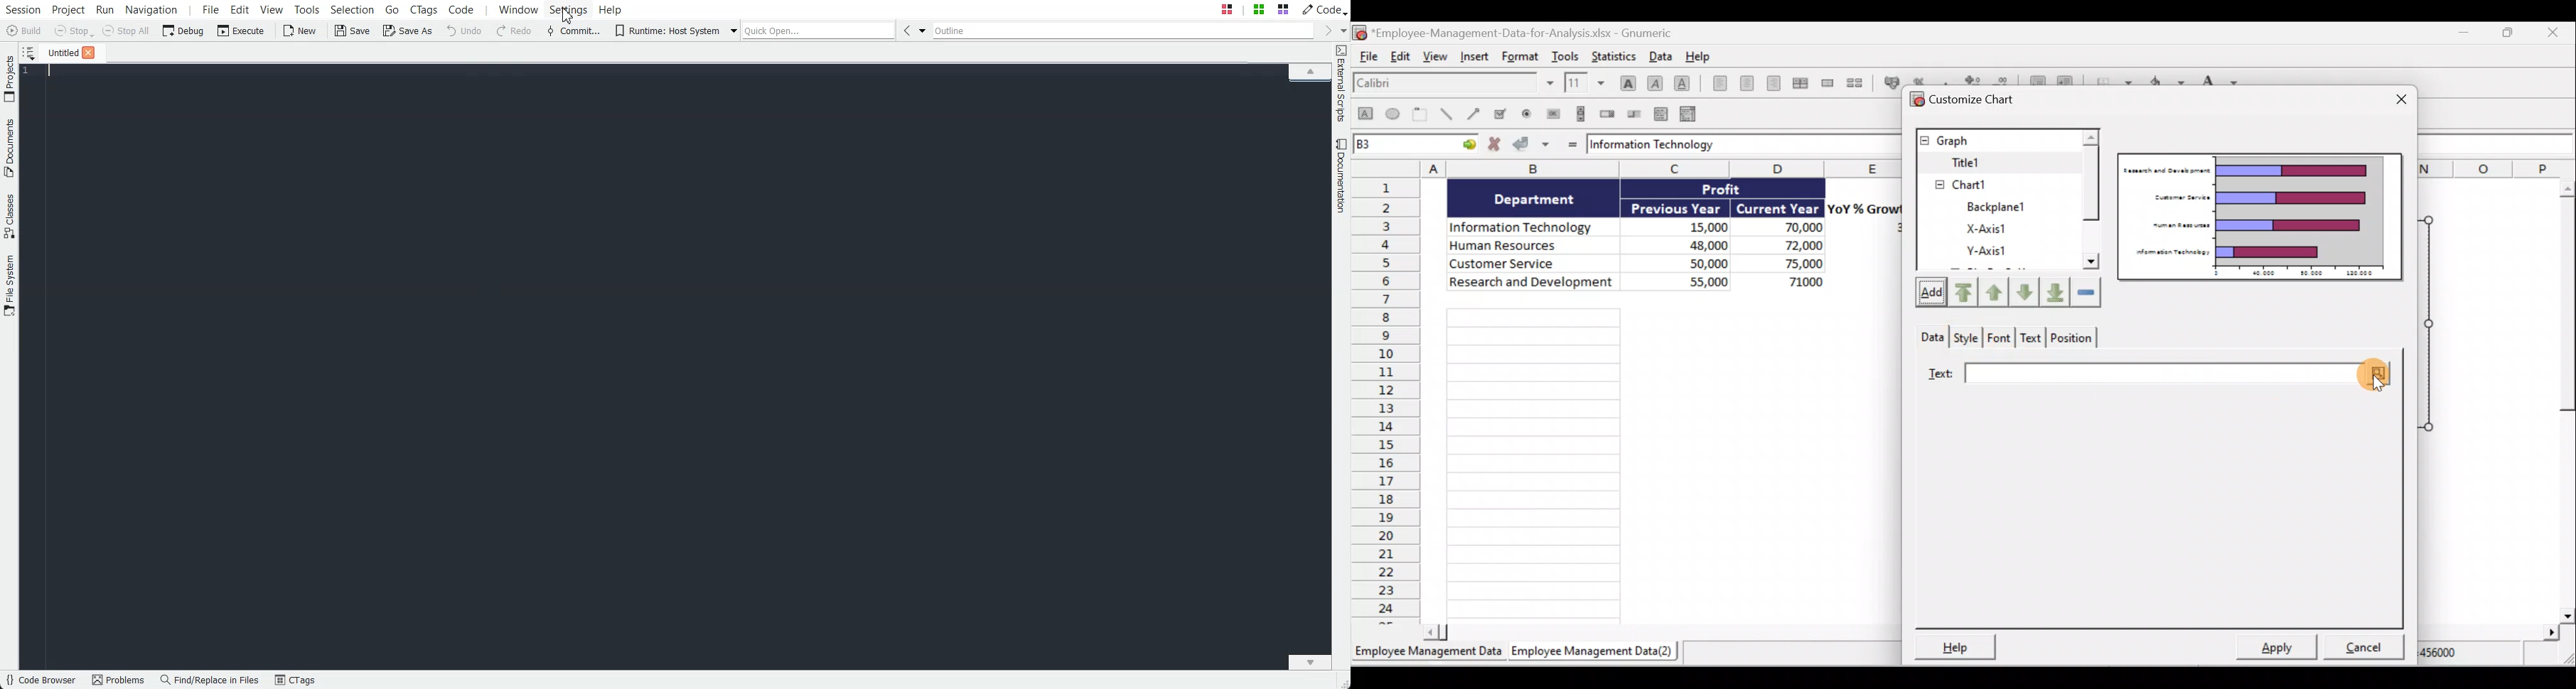  What do you see at coordinates (1990, 206) in the screenshot?
I see `backplane1` at bounding box center [1990, 206].